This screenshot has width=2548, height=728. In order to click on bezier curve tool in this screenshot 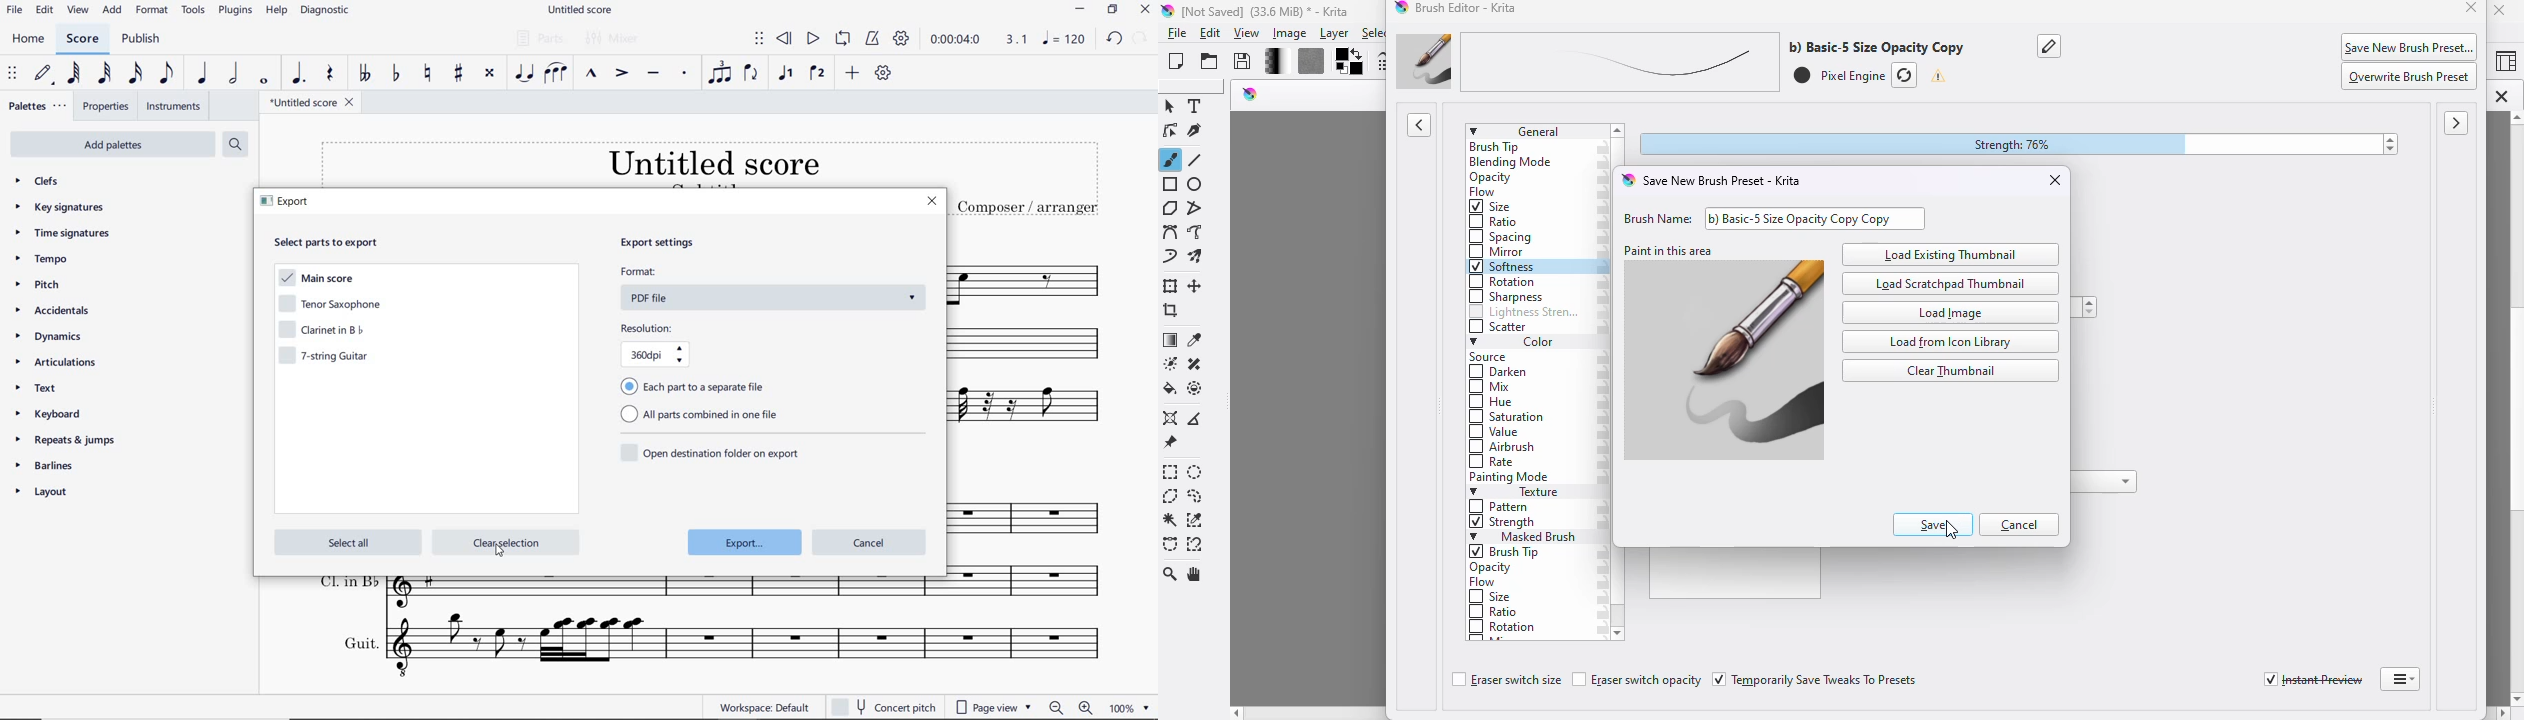, I will do `click(1170, 232)`.